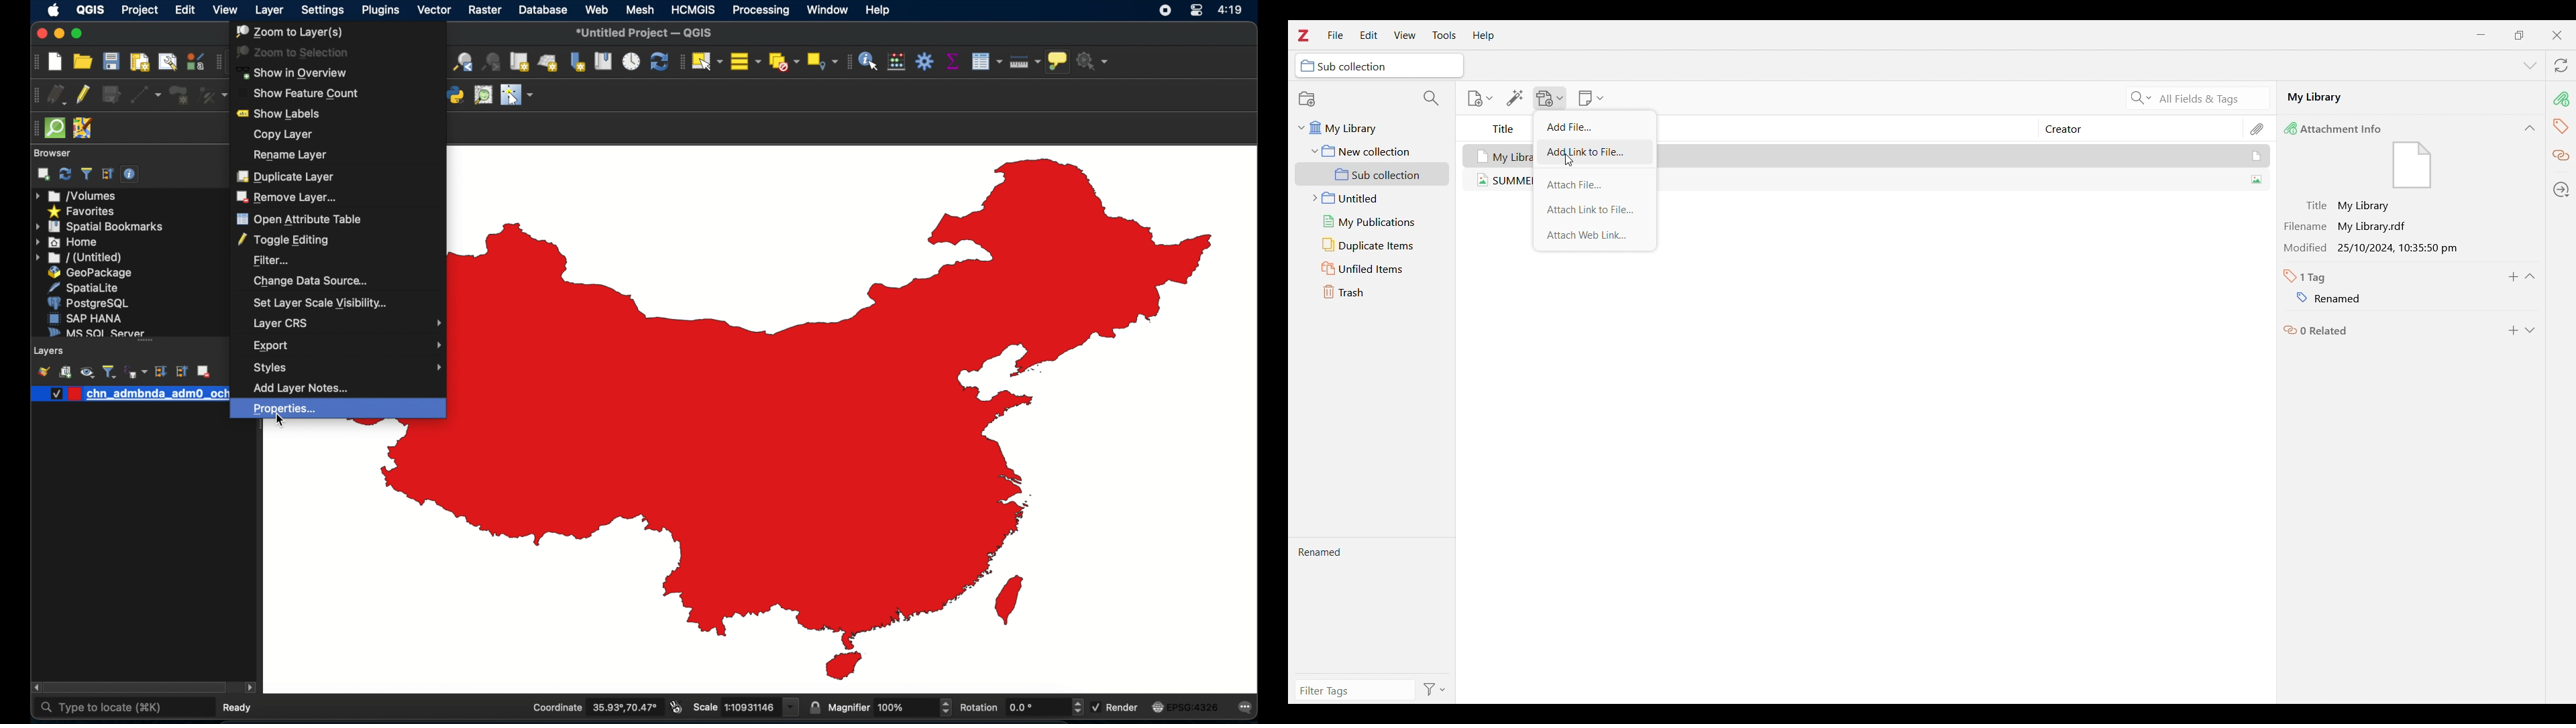 The height and width of the screenshot is (728, 2576). Describe the element at coordinates (90, 273) in the screenshot. I see `geopackage` at that location.